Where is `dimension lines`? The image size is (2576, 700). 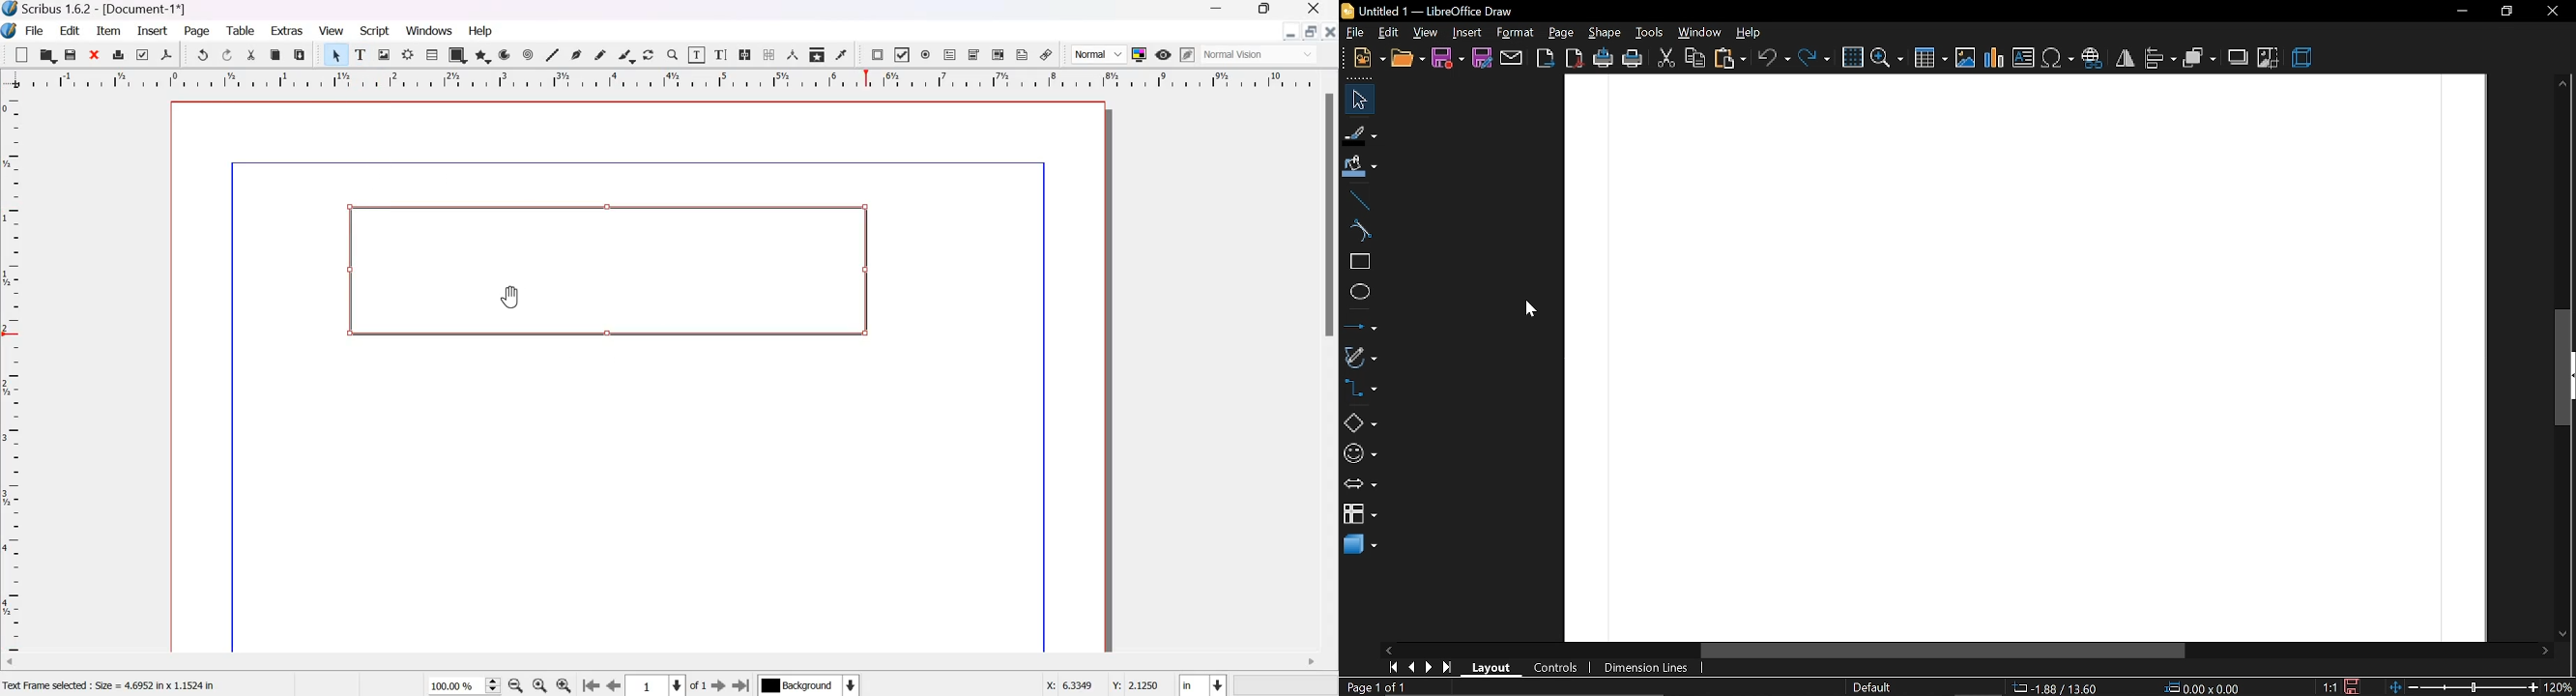
dimension lines is located at coordinates (1650, 668).